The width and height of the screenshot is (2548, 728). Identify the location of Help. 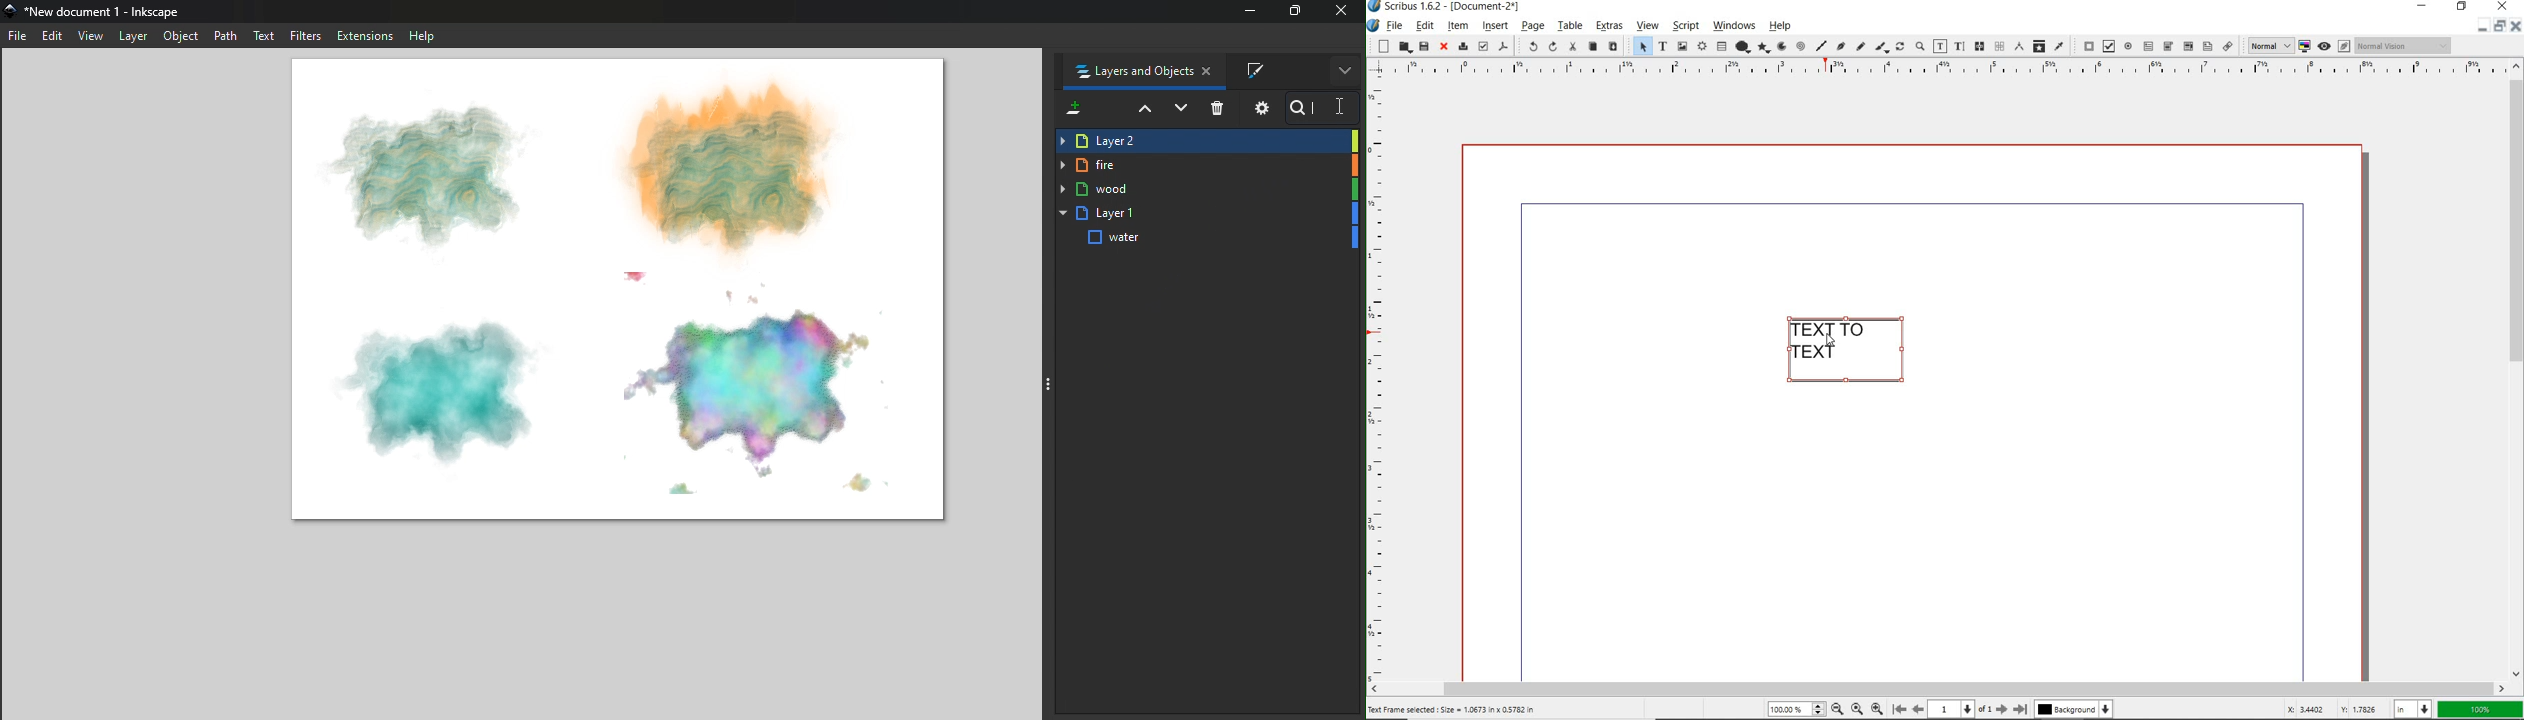
(422, 35).